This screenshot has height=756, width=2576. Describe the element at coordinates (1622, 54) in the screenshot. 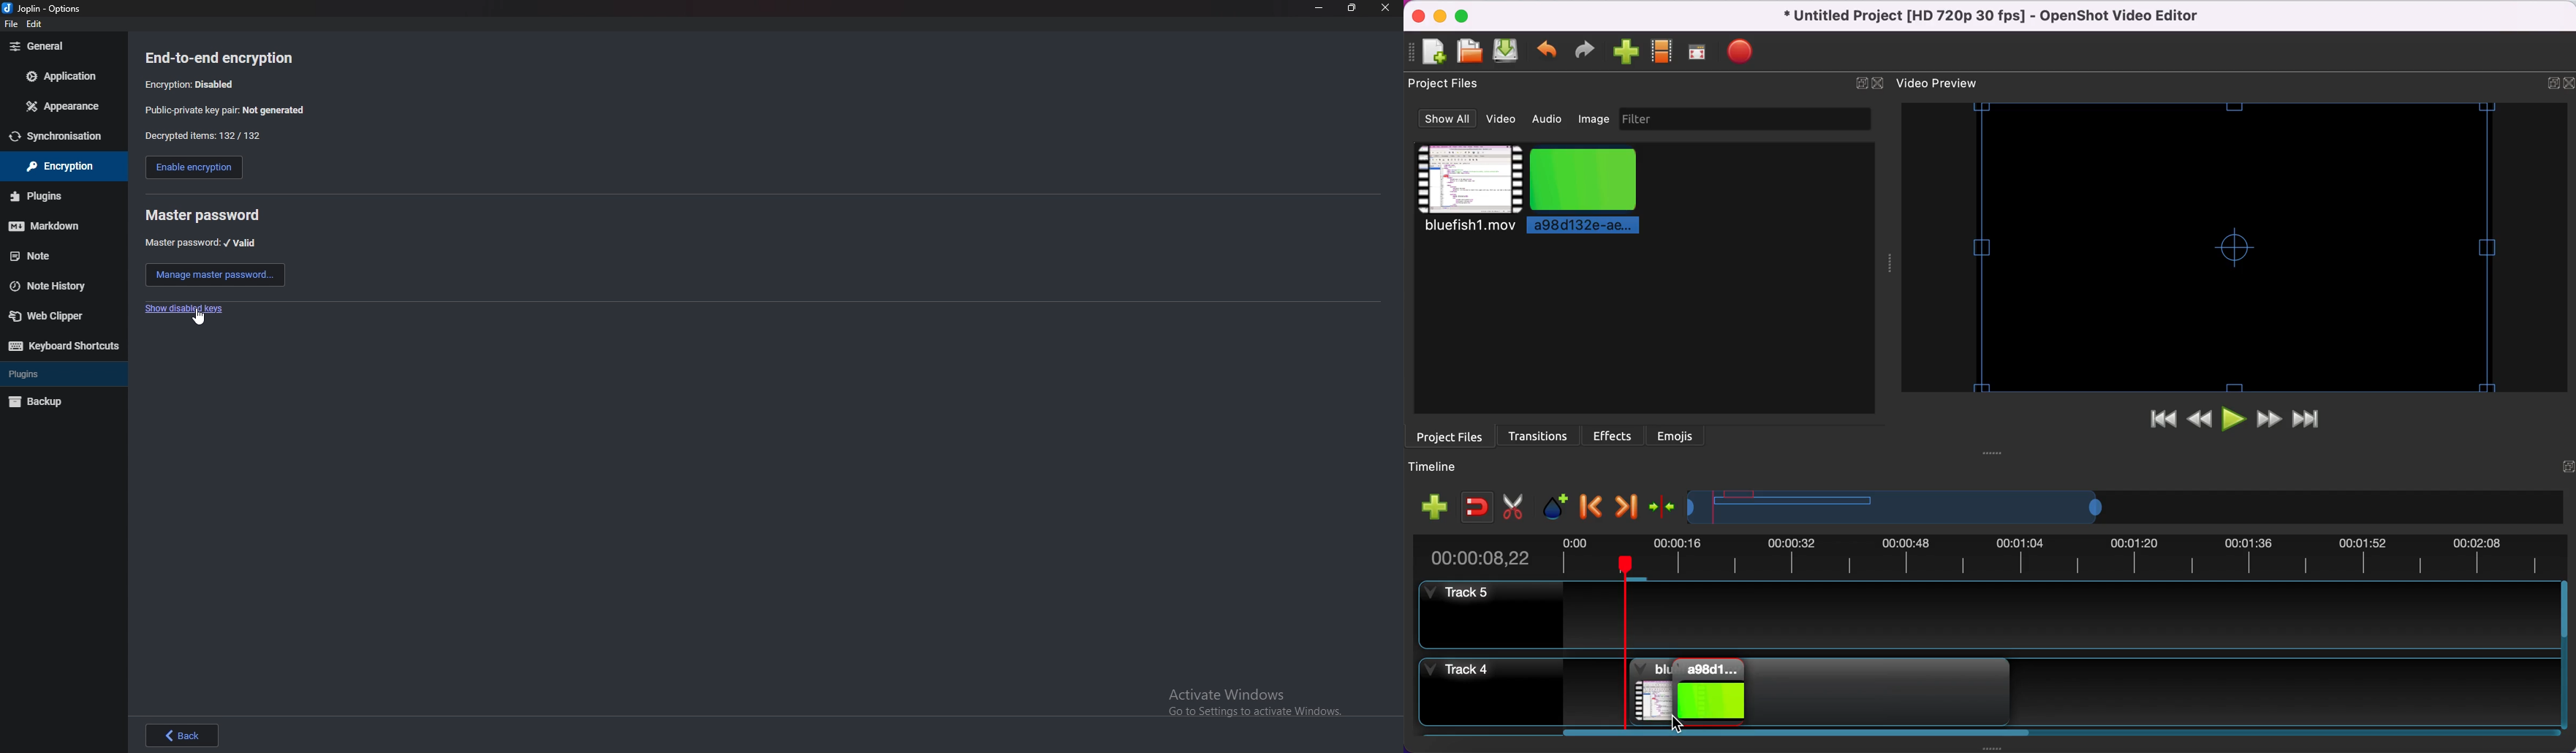

I see `import files` at that location.